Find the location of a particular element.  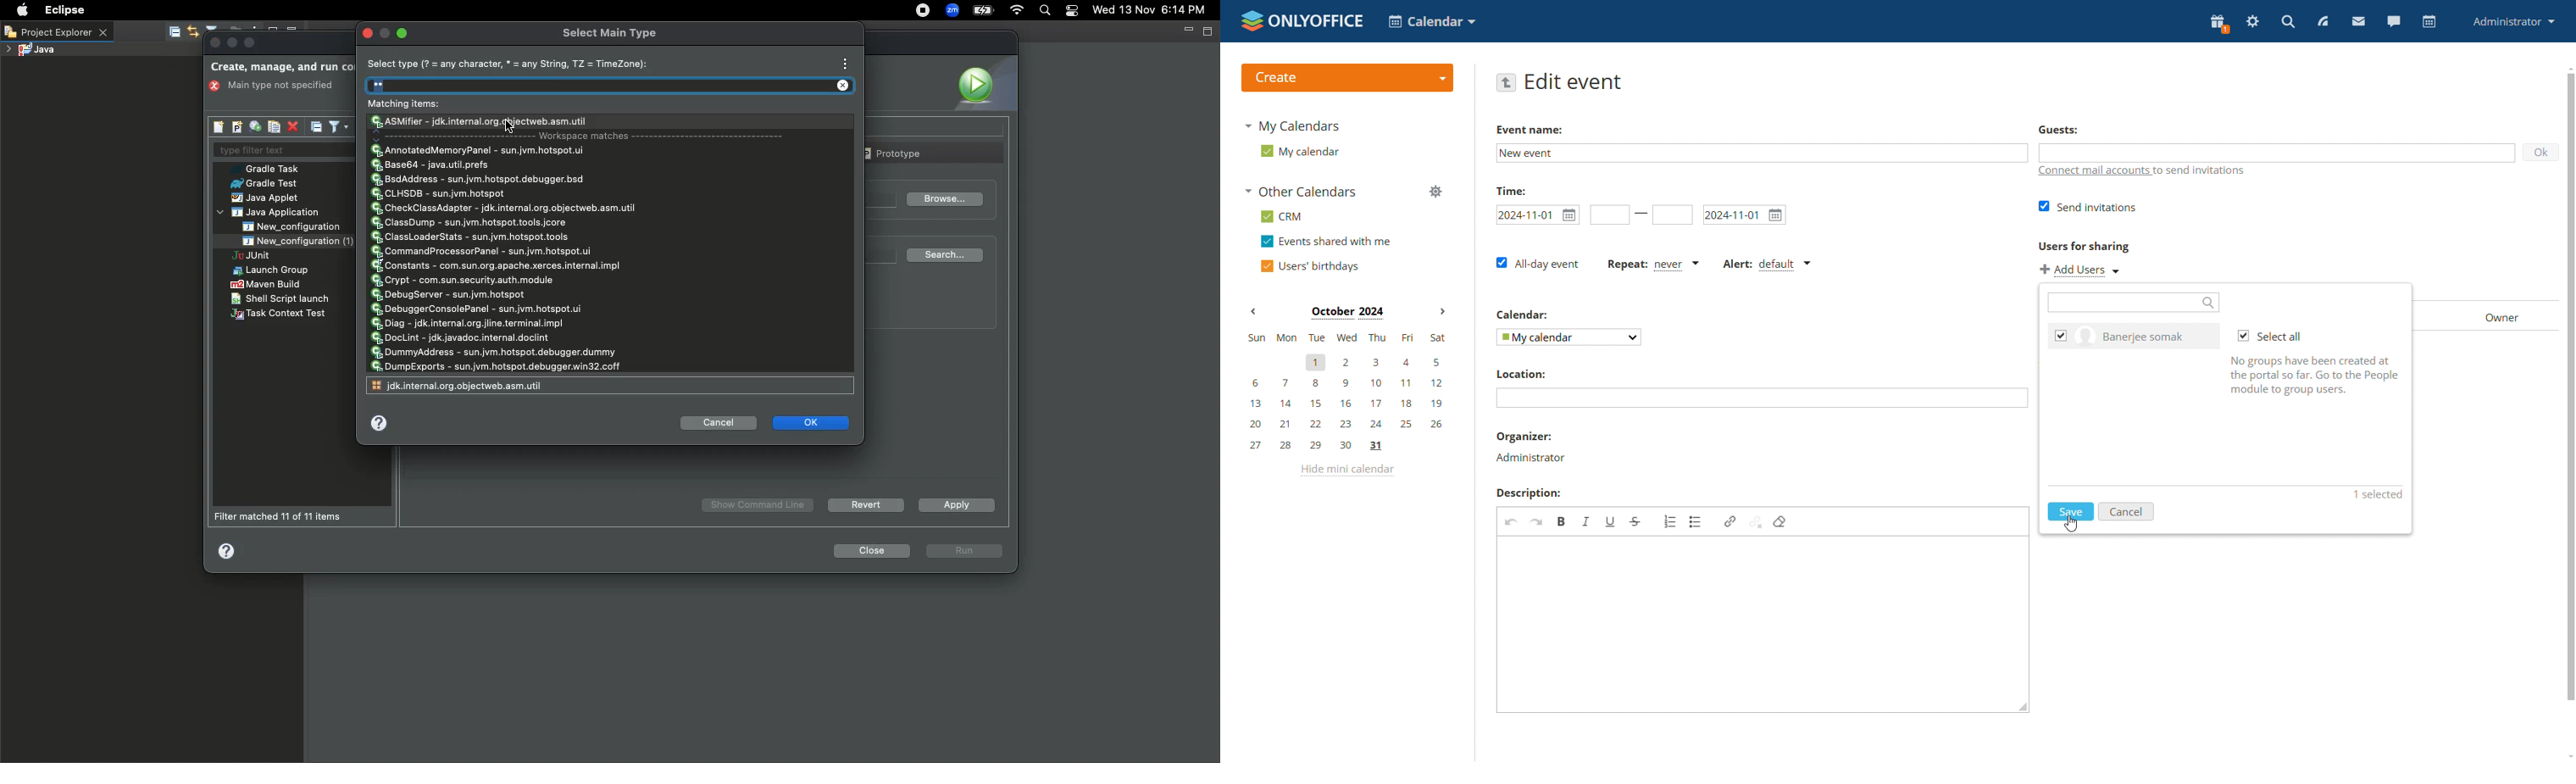

Location is located at coordinates (1521, 374).